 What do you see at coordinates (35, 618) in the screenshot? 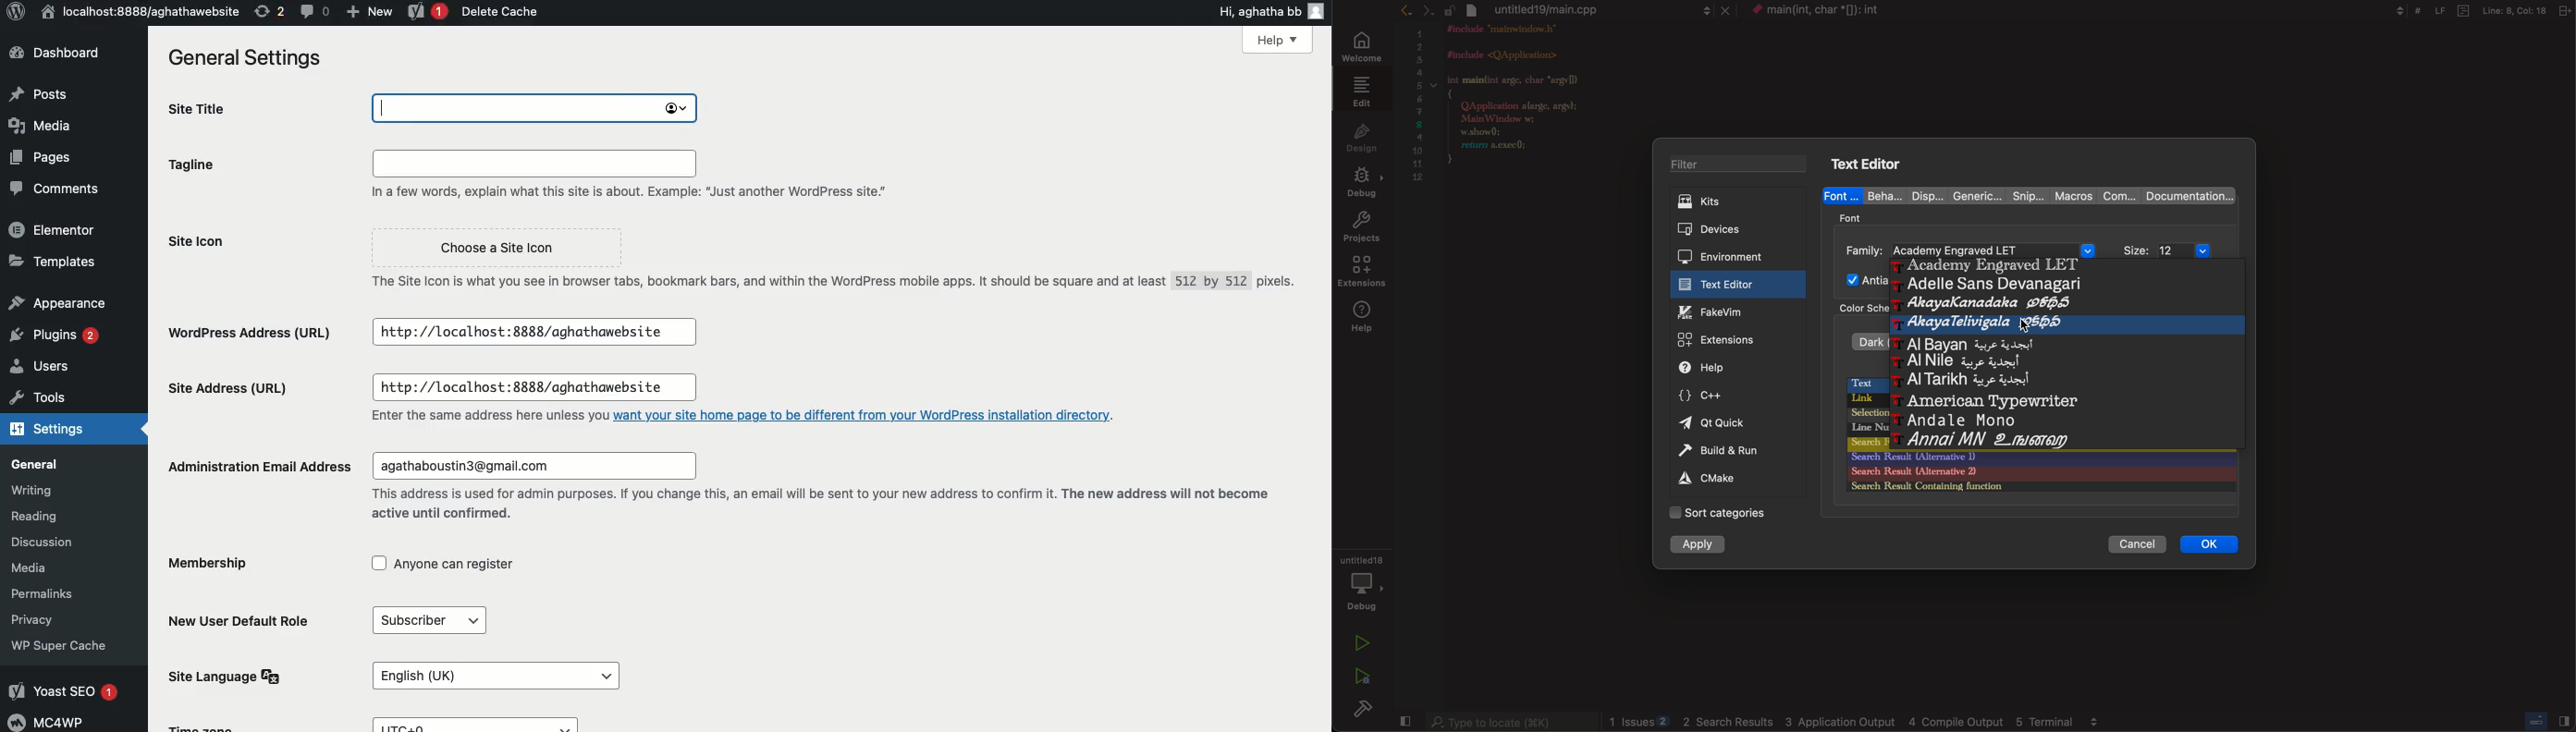
I see `Privacy` at bounding box center [35, 618].